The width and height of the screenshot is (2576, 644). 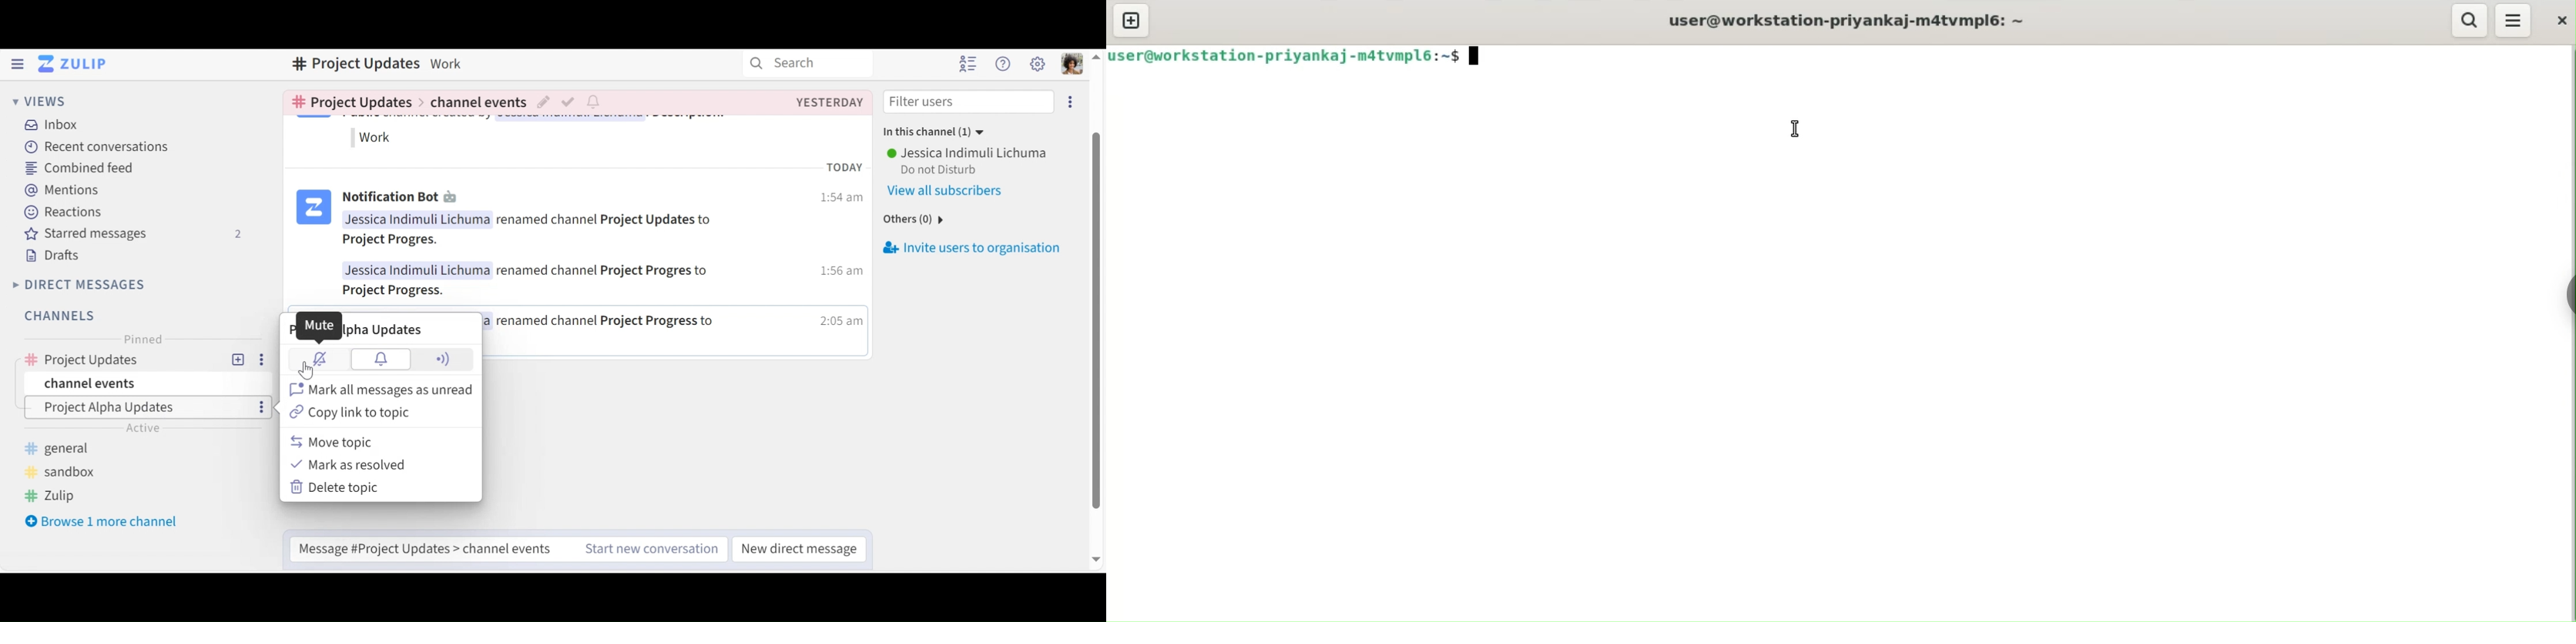 What do you see at coordinates (953, 191) in the screenshot?
I see `View all users` at bounding box center [953, 191].